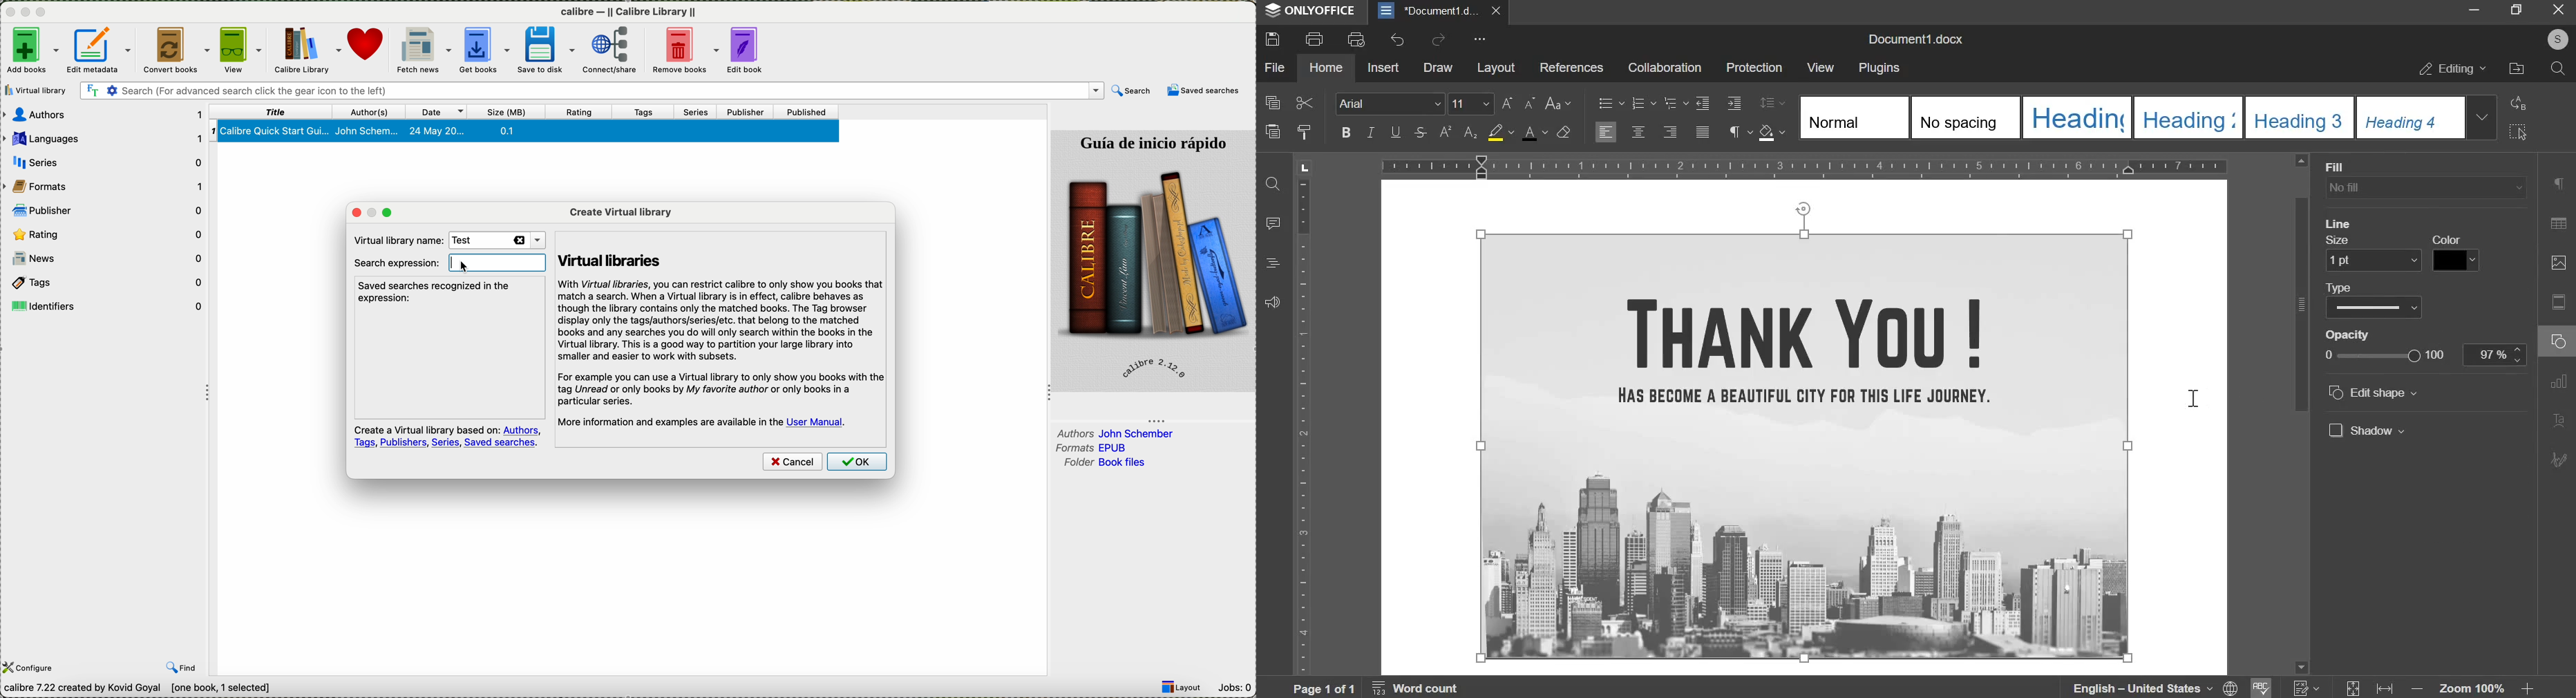  I want to click on bullets, so click(1611, 103).